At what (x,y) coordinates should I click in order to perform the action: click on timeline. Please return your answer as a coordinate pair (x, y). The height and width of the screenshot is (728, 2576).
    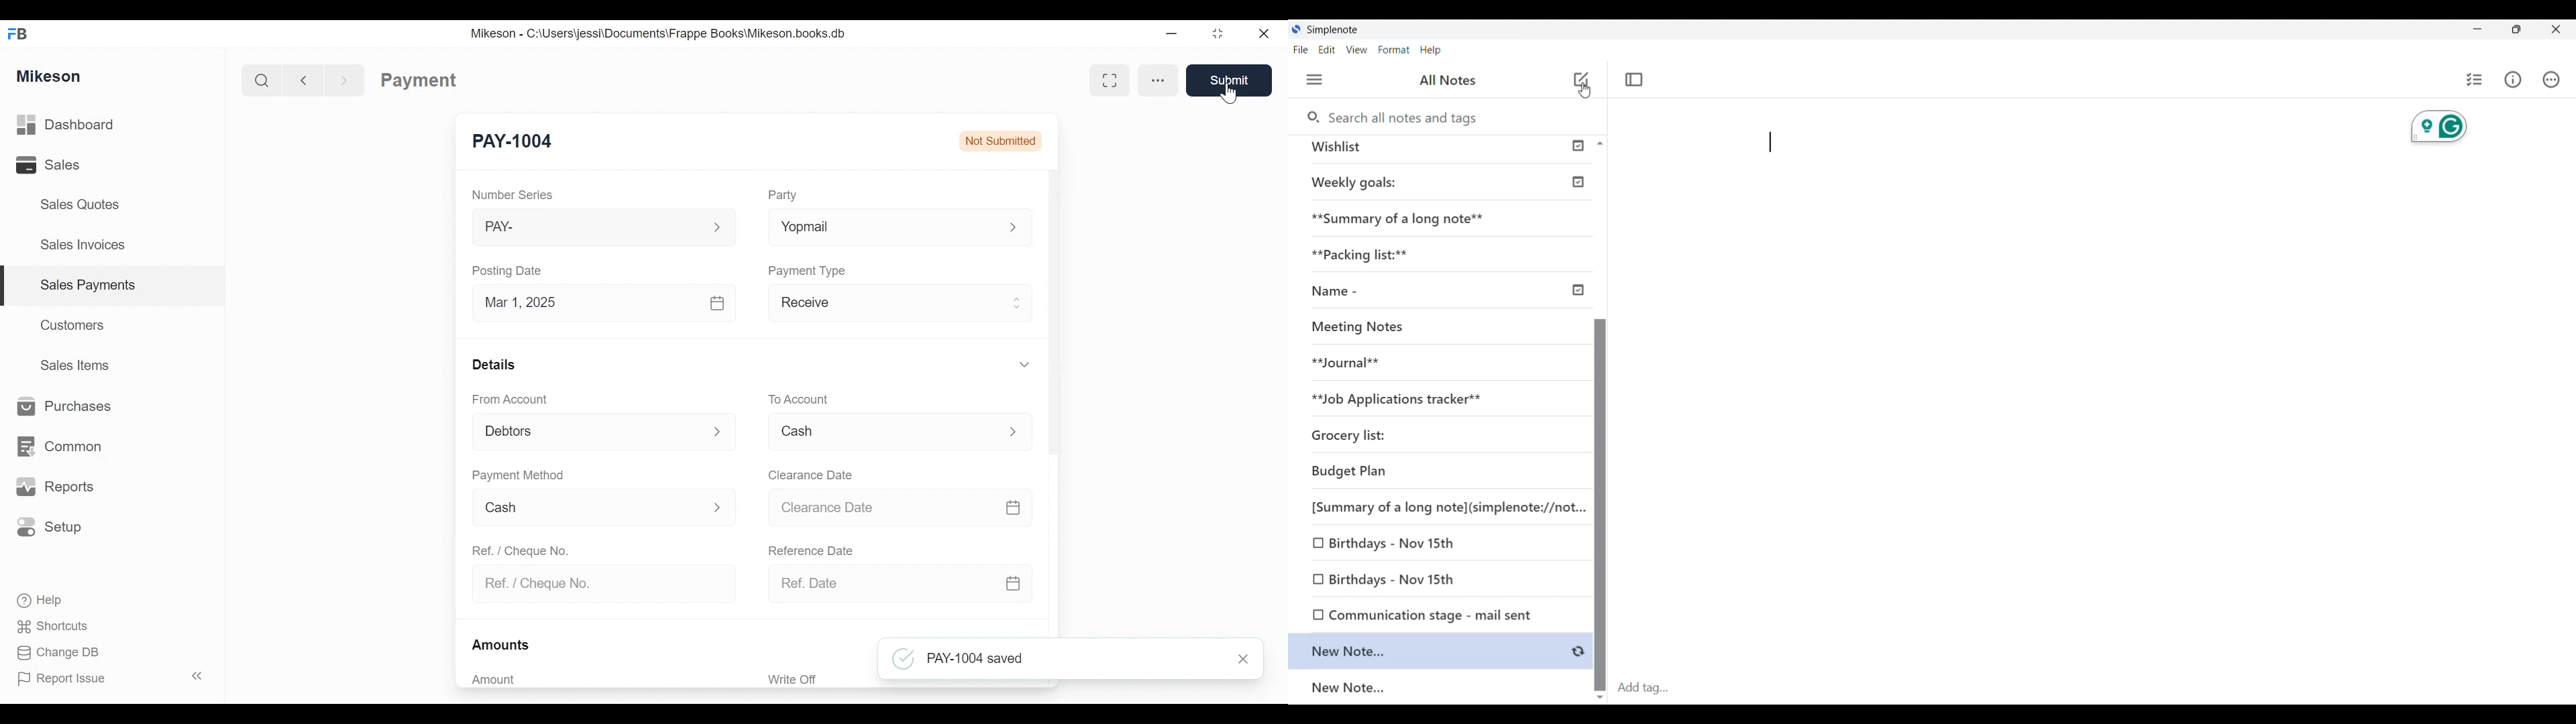
    Looking at the image, I should click on (1577, 184).